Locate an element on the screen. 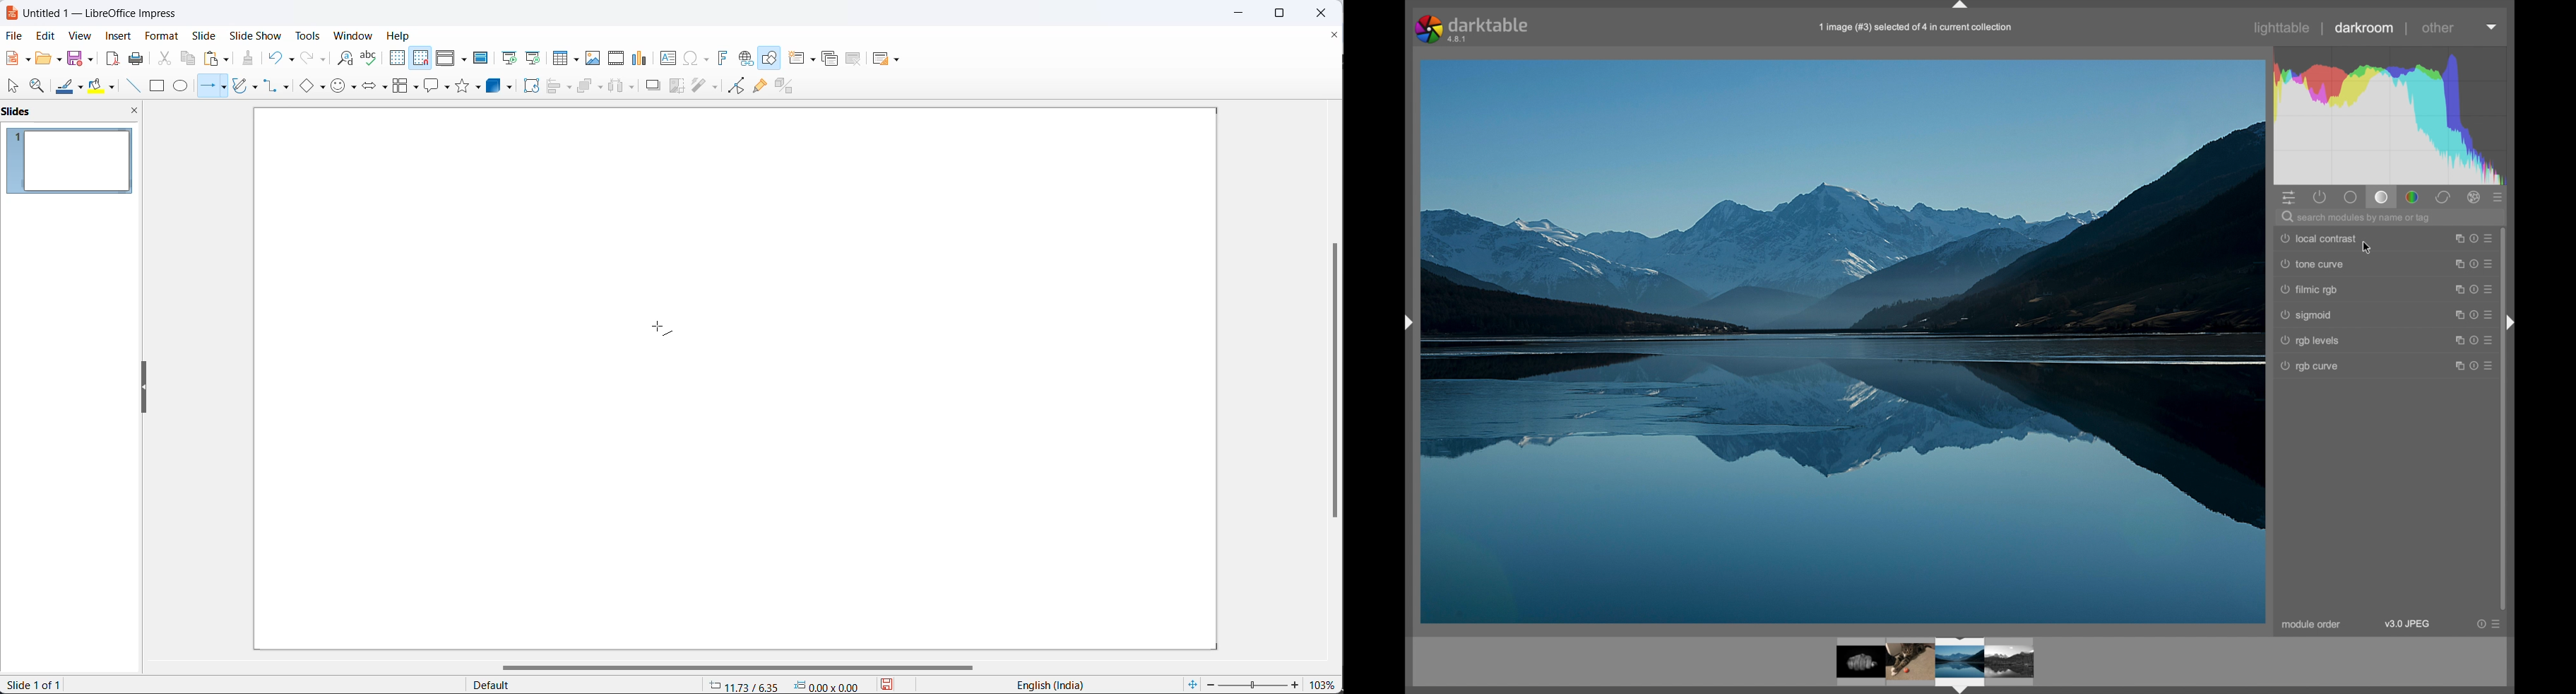 The width and height of the screenshot is (2576, 700). quick access panel is located at coordinates (2290, 199).